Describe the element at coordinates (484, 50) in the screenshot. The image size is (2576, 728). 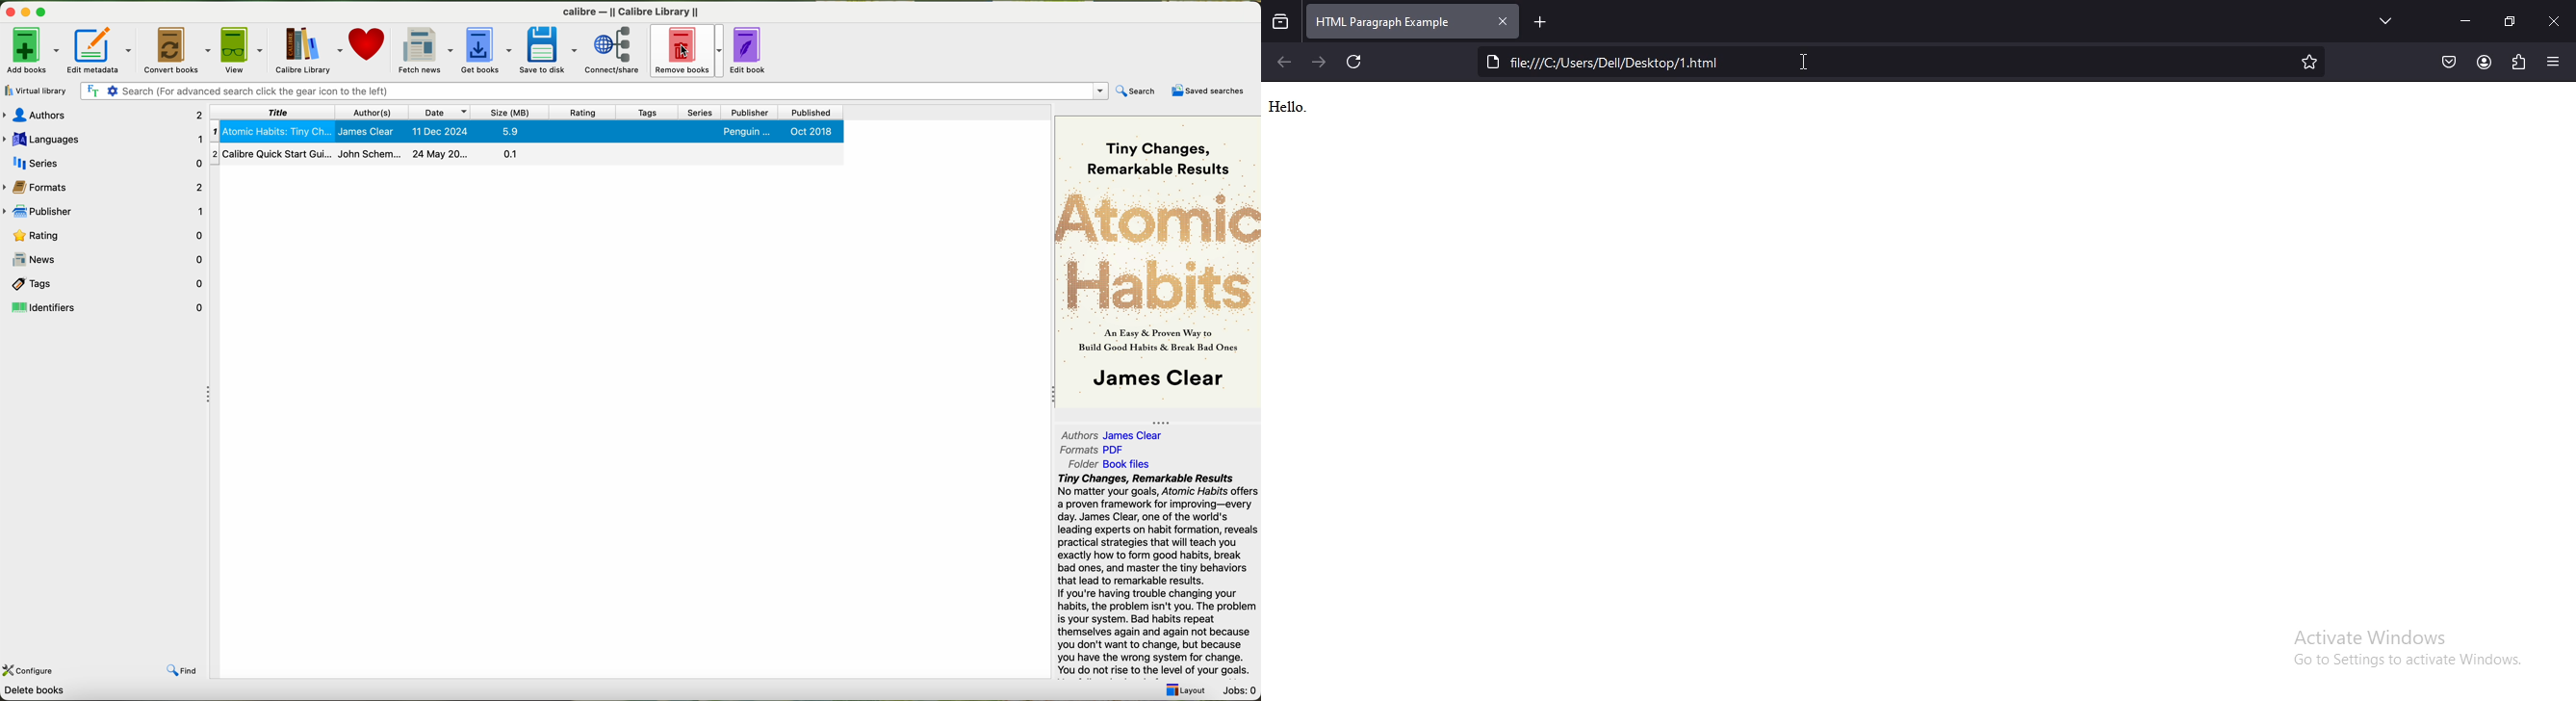
I see `get books` at that location.